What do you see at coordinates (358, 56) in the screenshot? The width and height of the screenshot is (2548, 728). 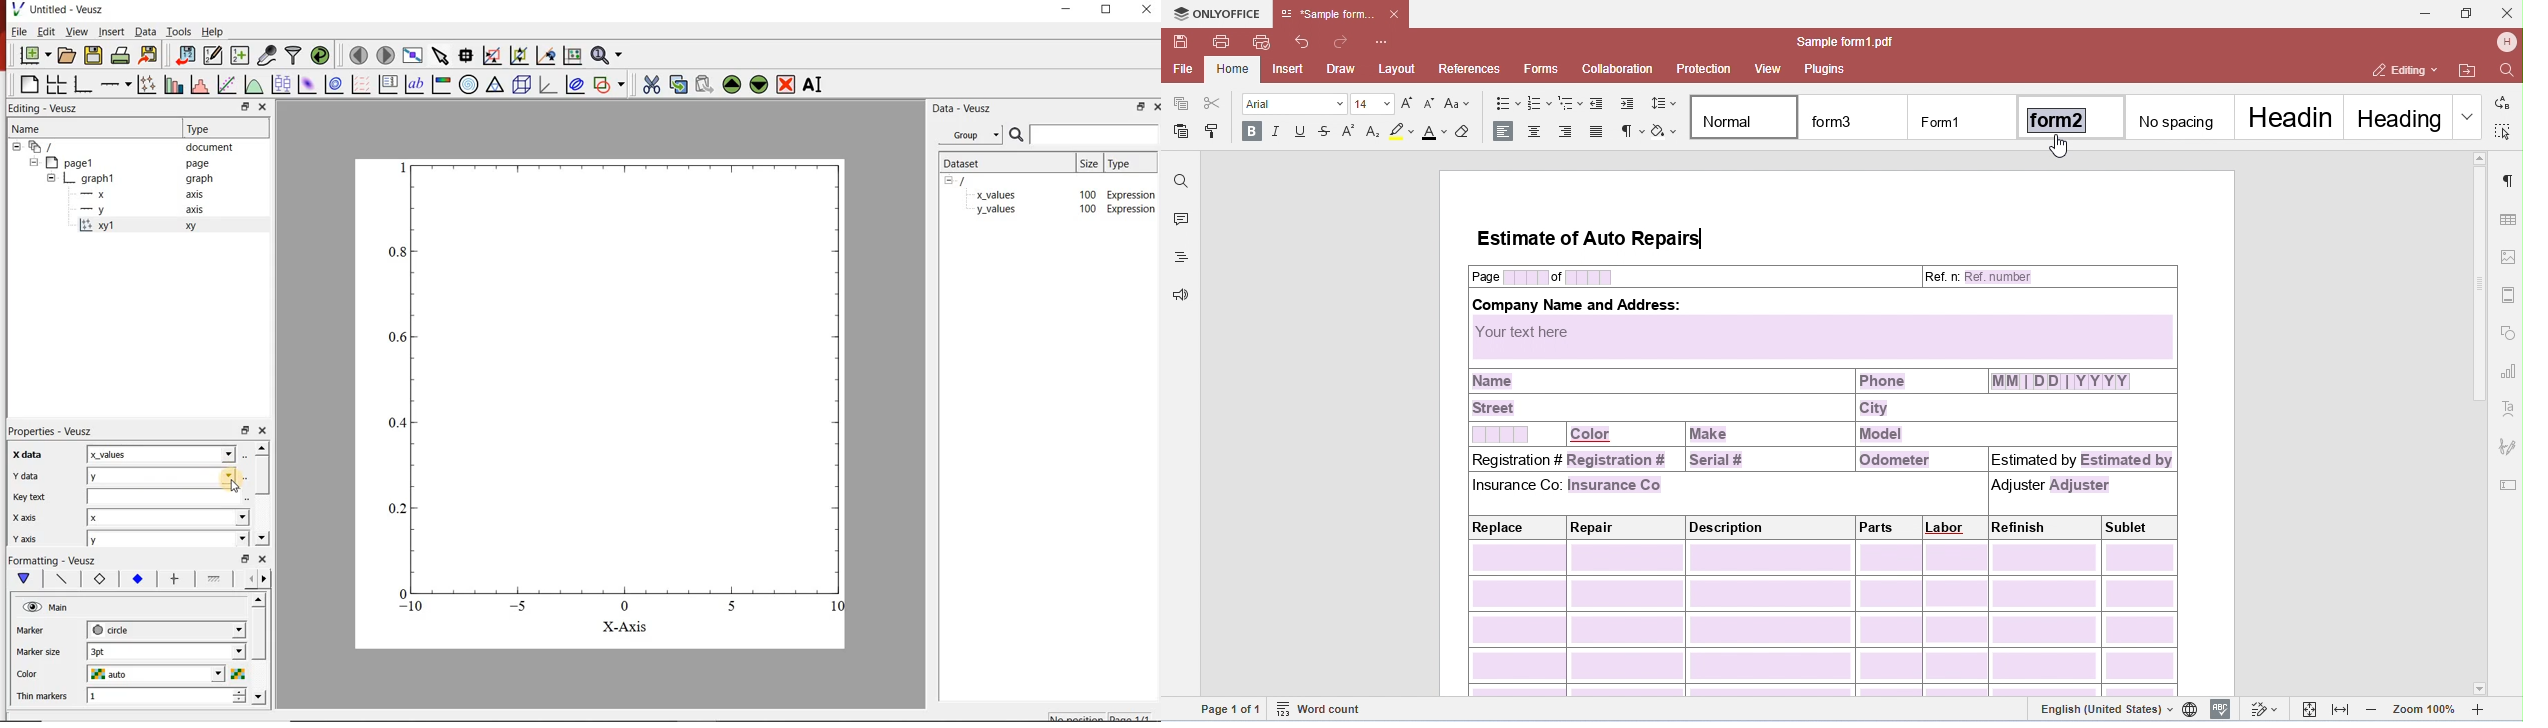 I see `move to previous page` at bounding box center [358, 56].